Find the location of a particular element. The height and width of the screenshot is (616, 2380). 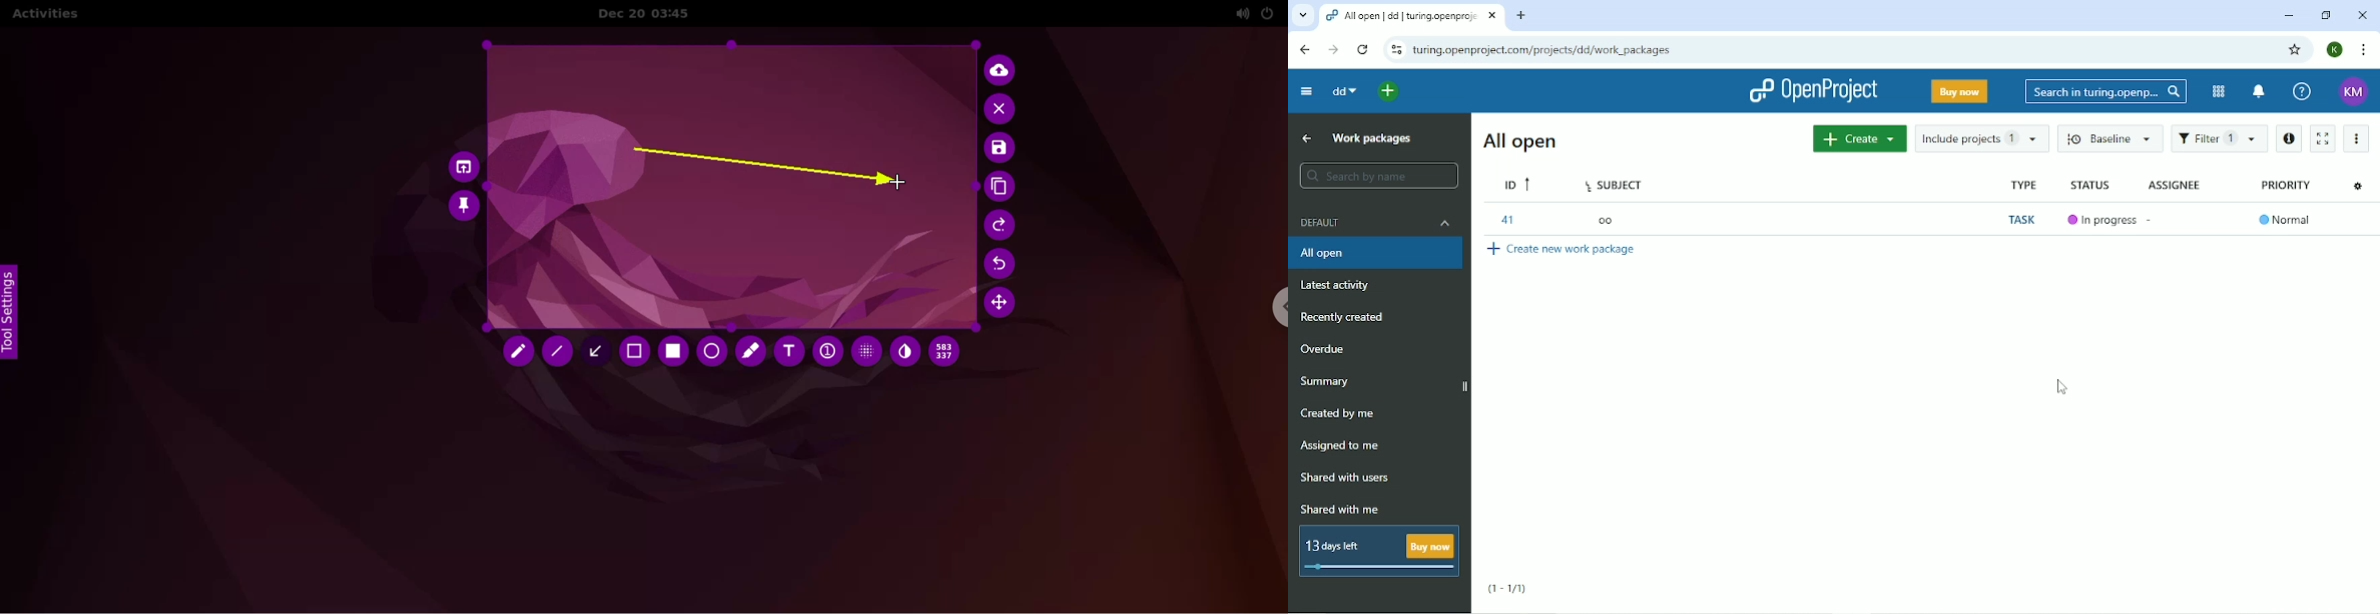

Priority is located at coordinates (2285, 186).